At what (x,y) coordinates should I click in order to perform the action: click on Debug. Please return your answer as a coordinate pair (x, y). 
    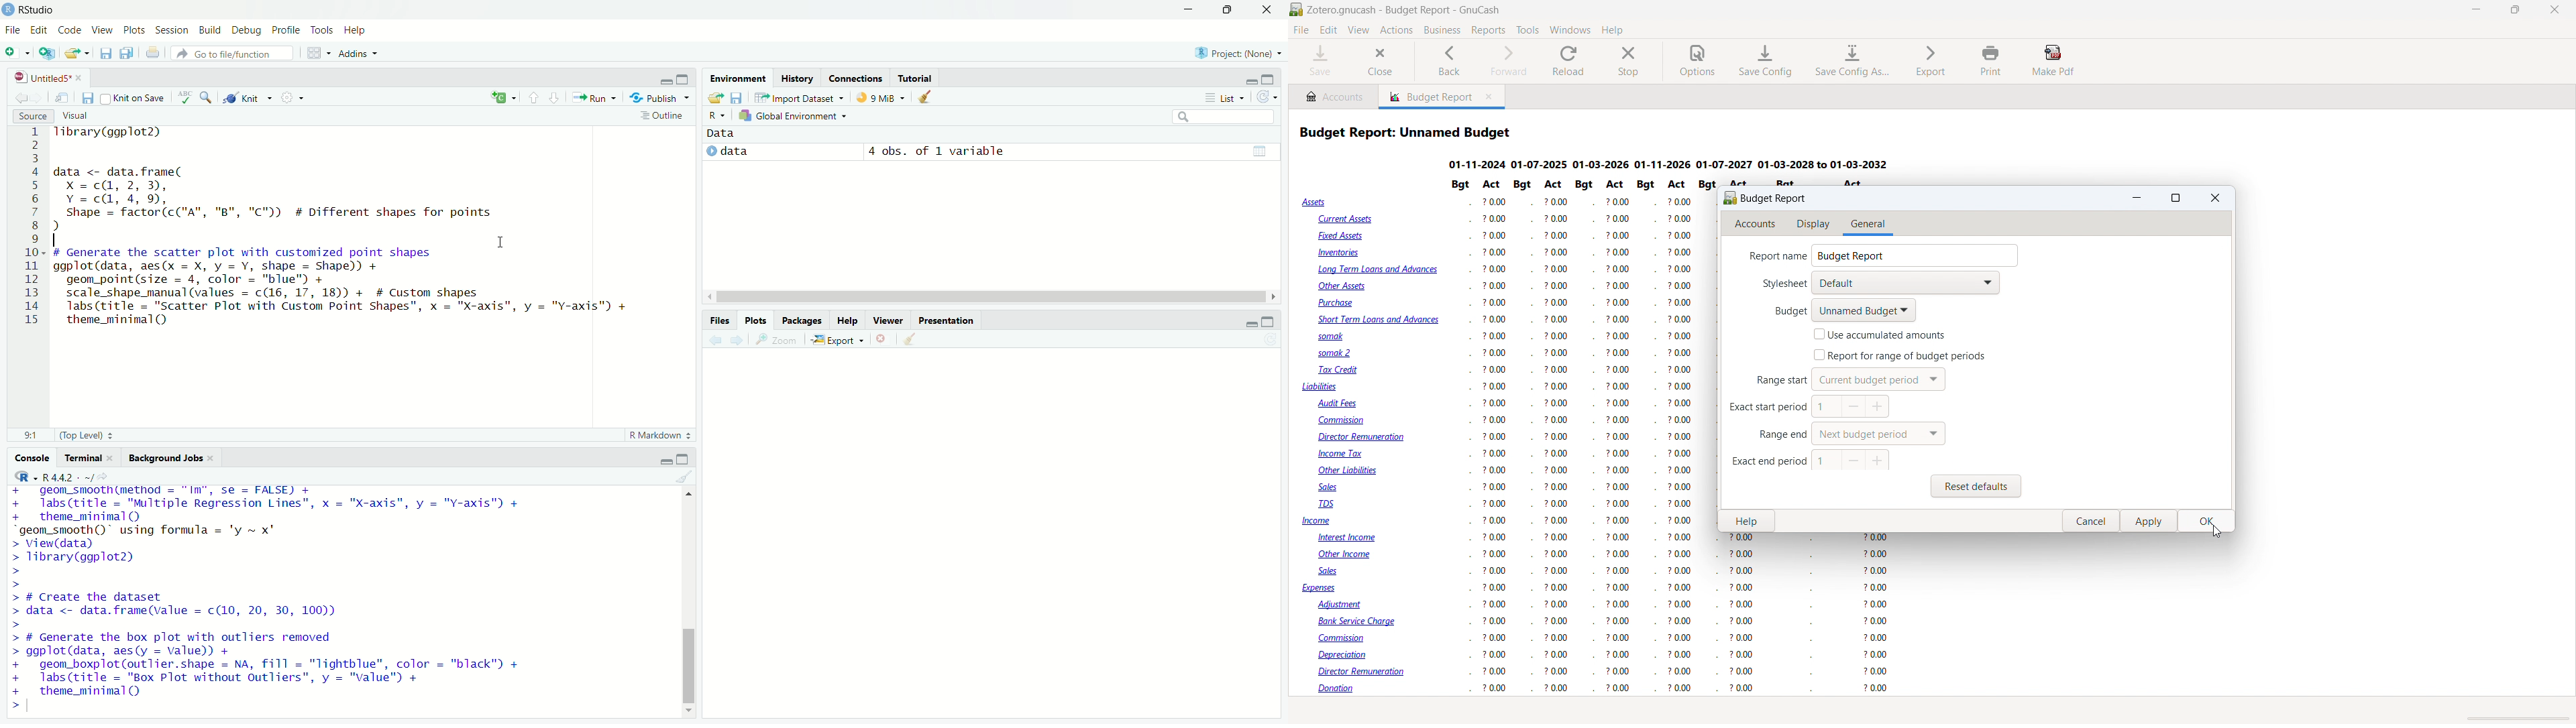
    Looking at the image, I should click on (246, 30).